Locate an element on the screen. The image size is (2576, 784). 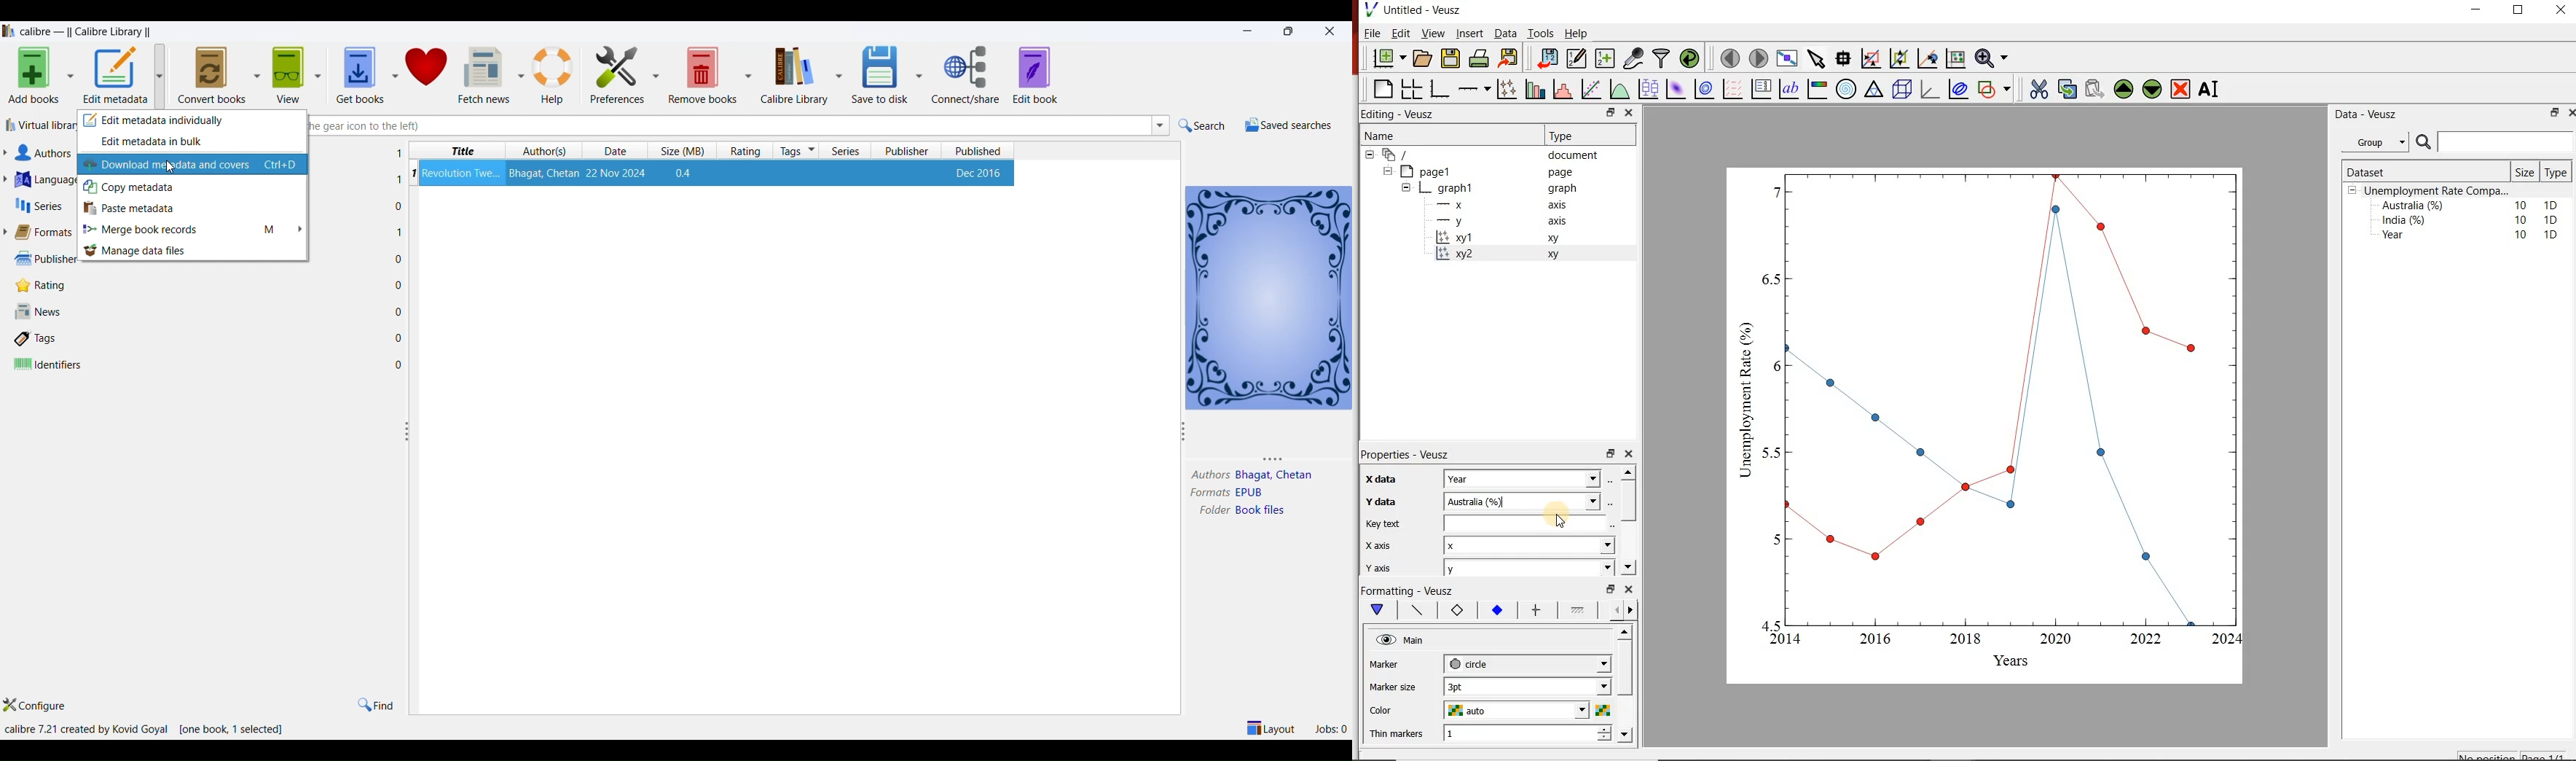
preferences options dropdown button is located at coordinates (657, 75).